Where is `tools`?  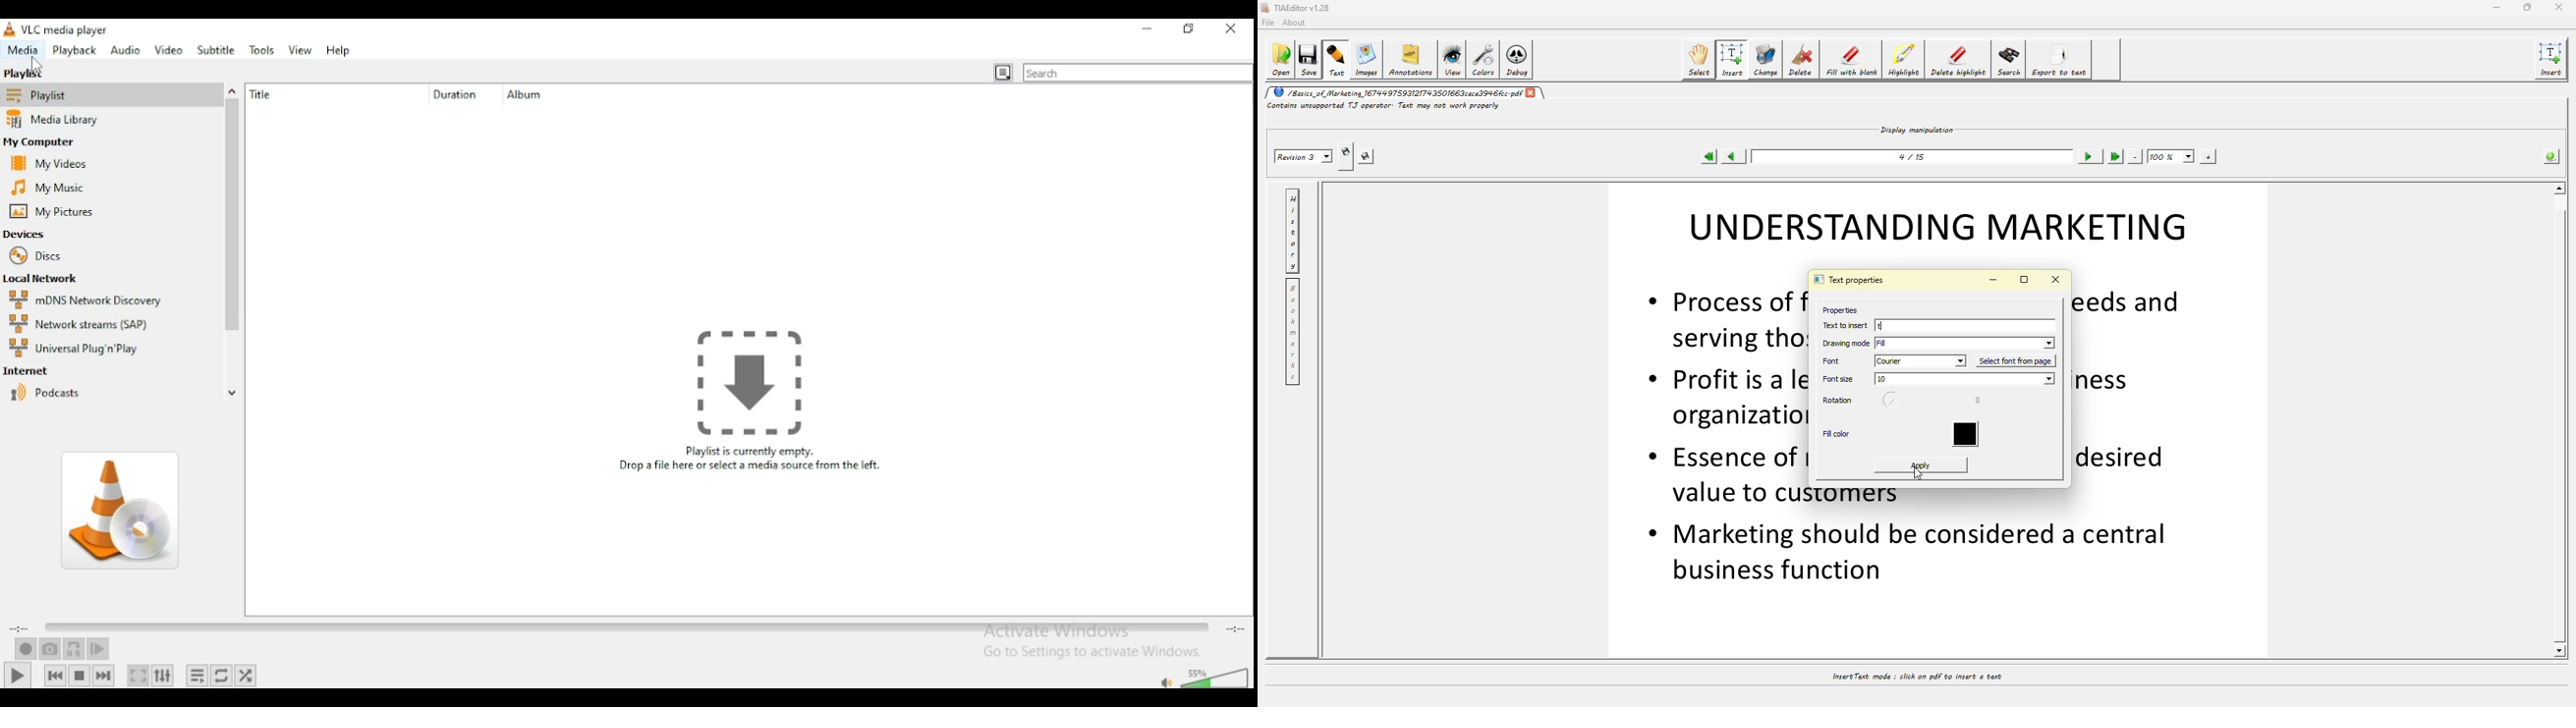
tools is located at coordinates (261, 50).